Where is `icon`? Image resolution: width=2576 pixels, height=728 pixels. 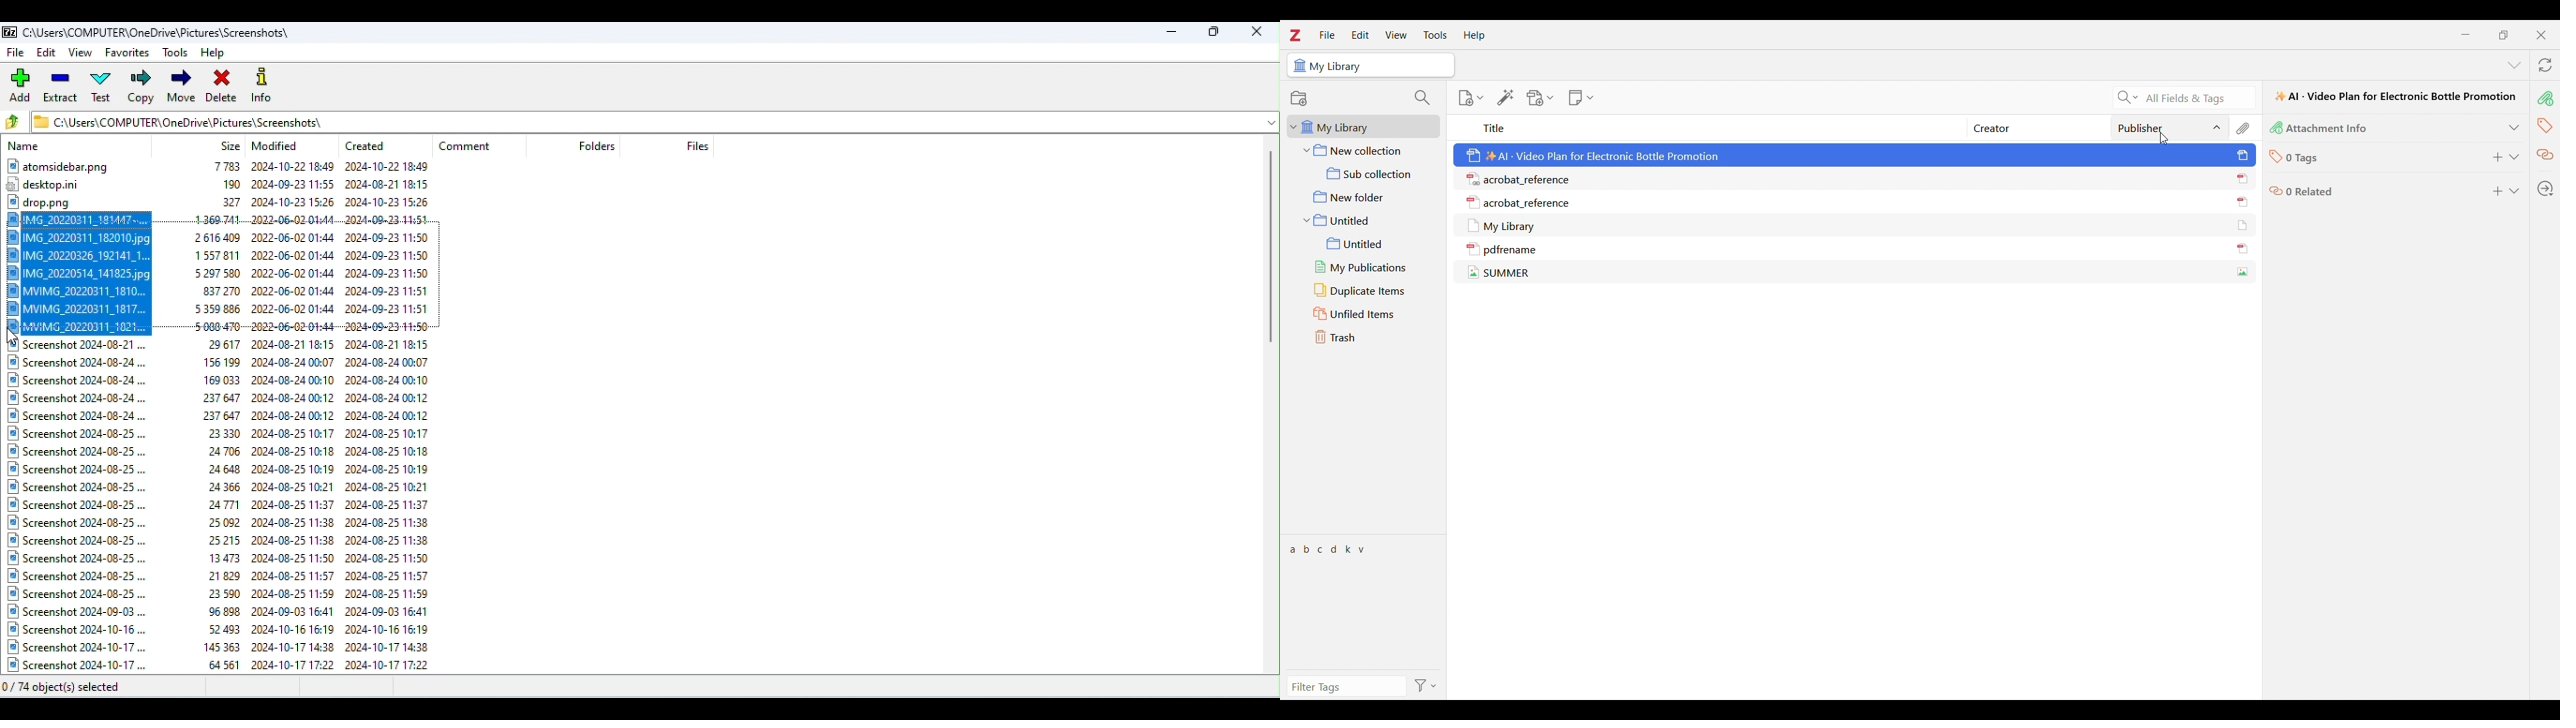 icon is located at coordinates (2243, 249).